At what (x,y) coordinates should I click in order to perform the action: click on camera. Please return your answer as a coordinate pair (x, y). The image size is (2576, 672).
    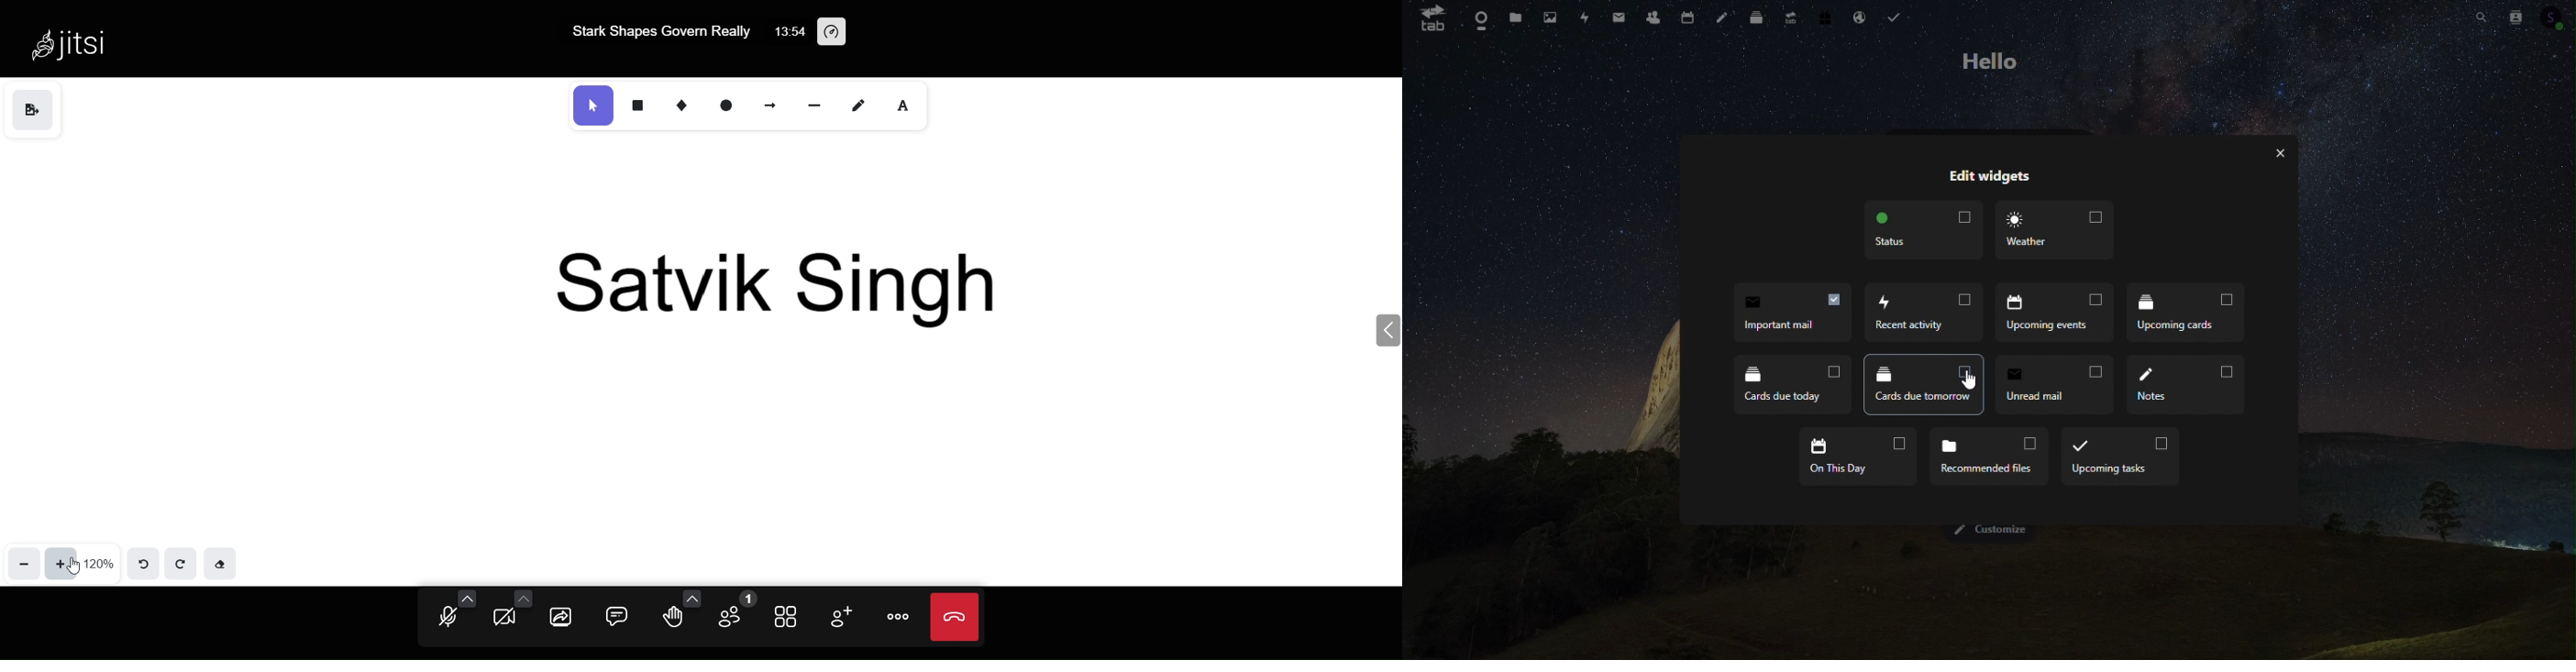
    Looking at the image, I should click on (505, 617).